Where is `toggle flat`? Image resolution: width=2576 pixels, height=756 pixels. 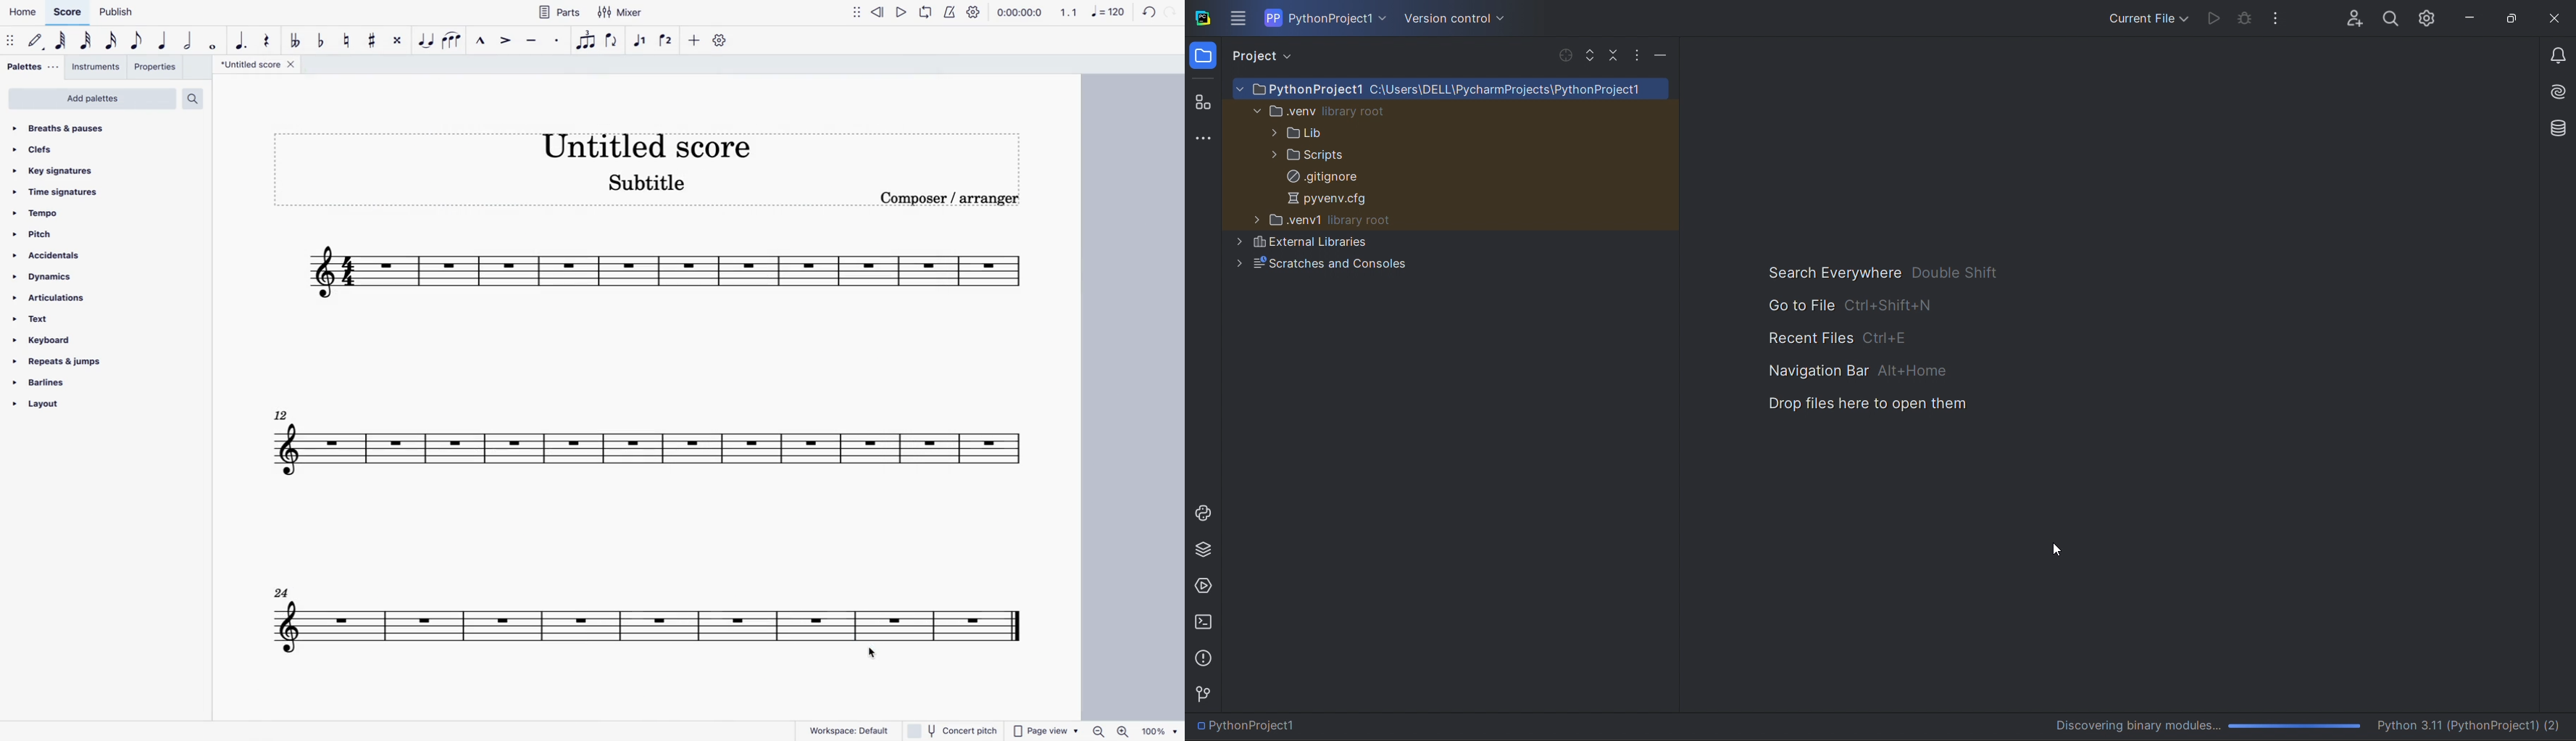
toggle flat is located at coordinates (320, 42).